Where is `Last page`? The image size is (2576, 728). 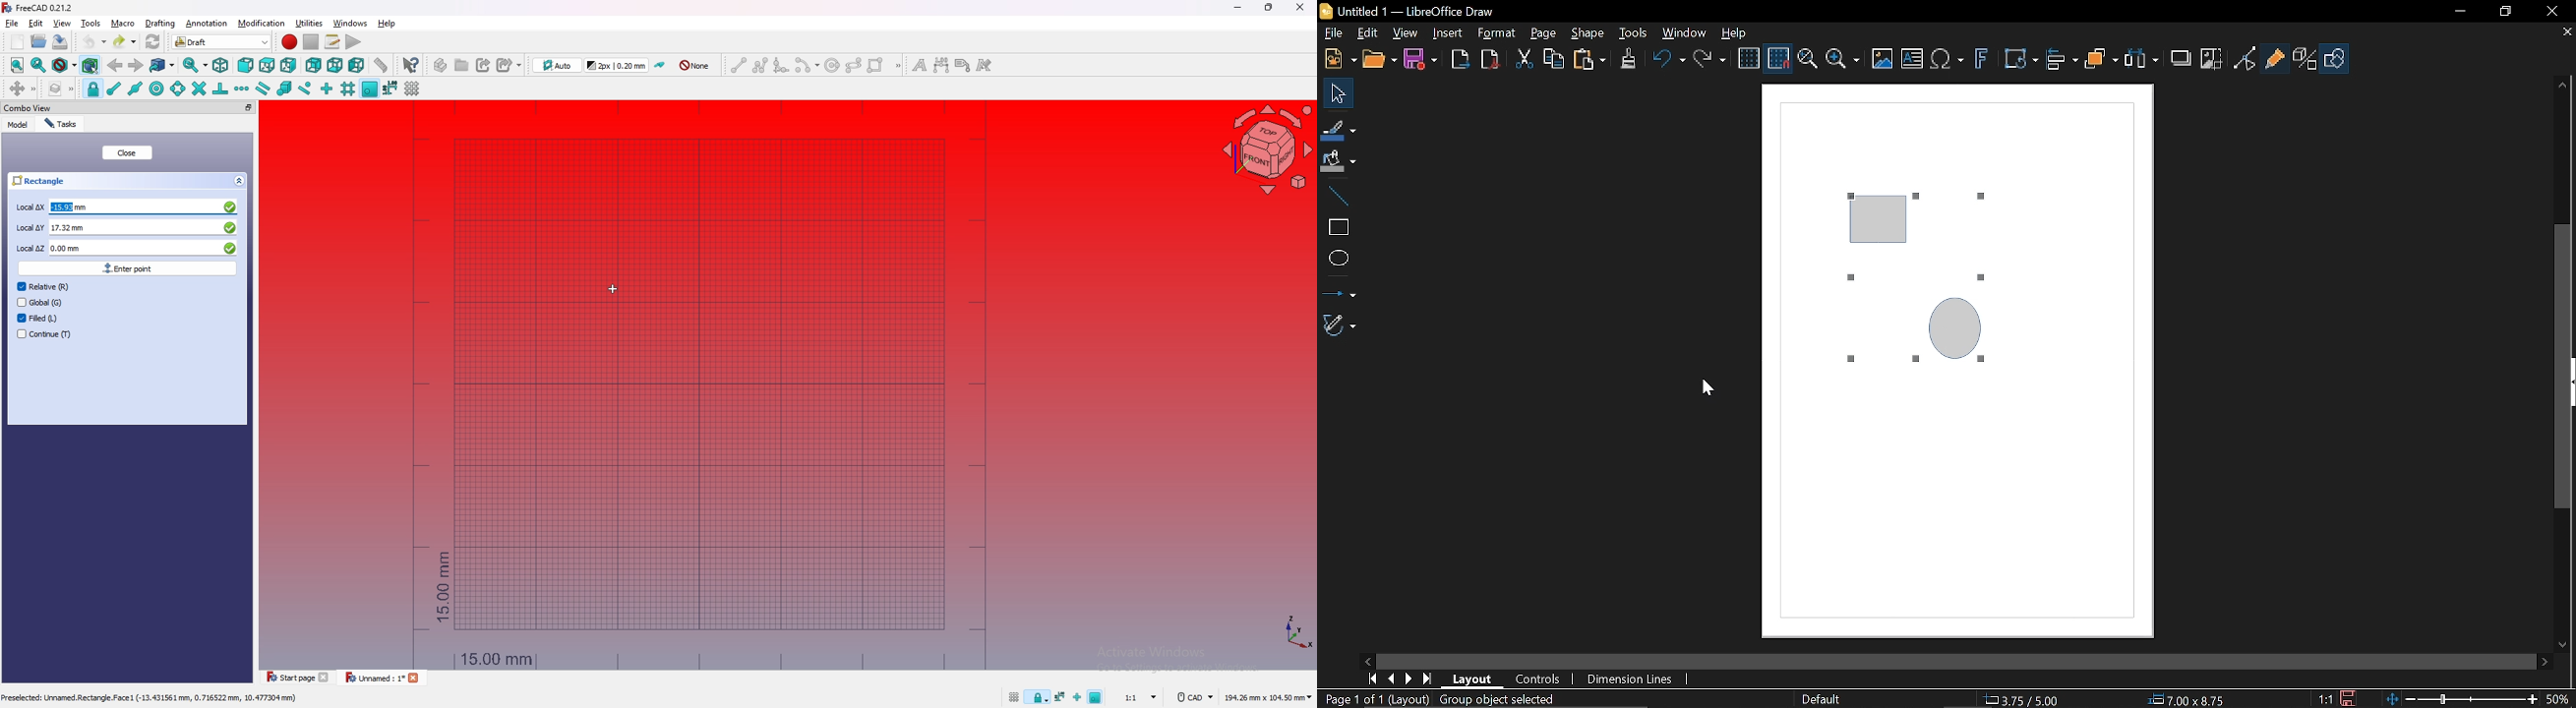
Last page is located at coordinates (1430, 679).